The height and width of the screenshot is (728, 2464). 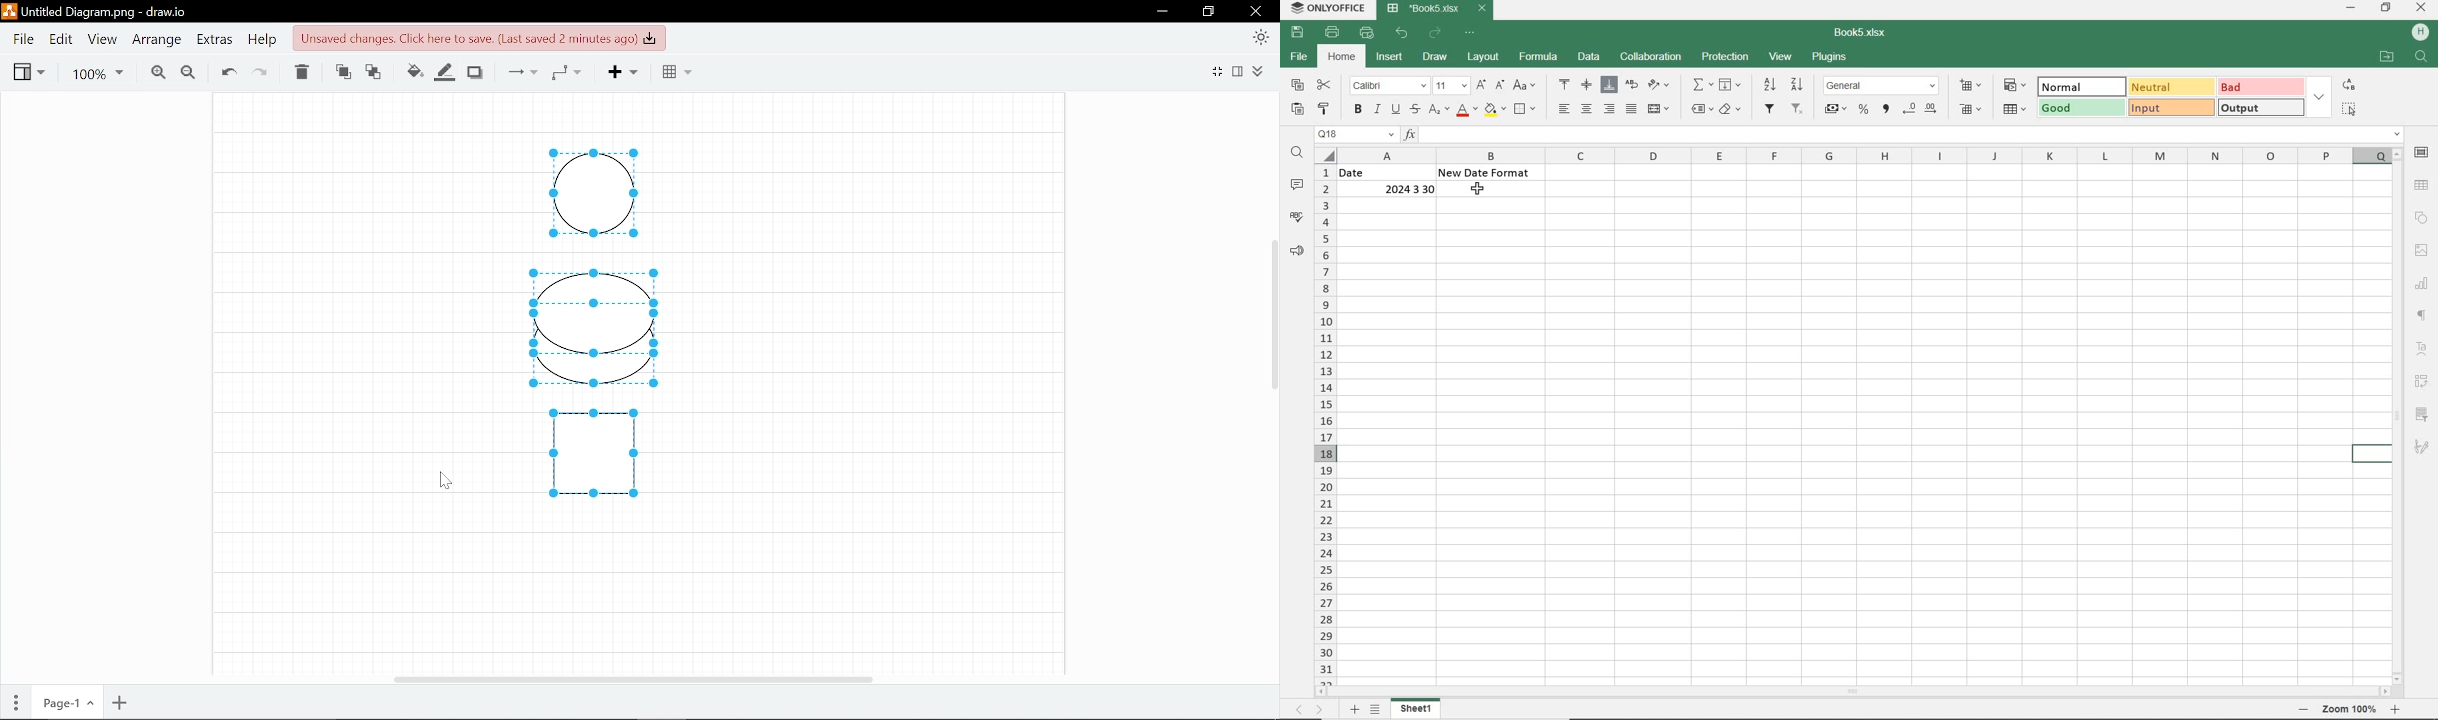 What do you see at coordinates (262, 41) in the screenshot?
I see `Help` at bounding box center [262, 41].